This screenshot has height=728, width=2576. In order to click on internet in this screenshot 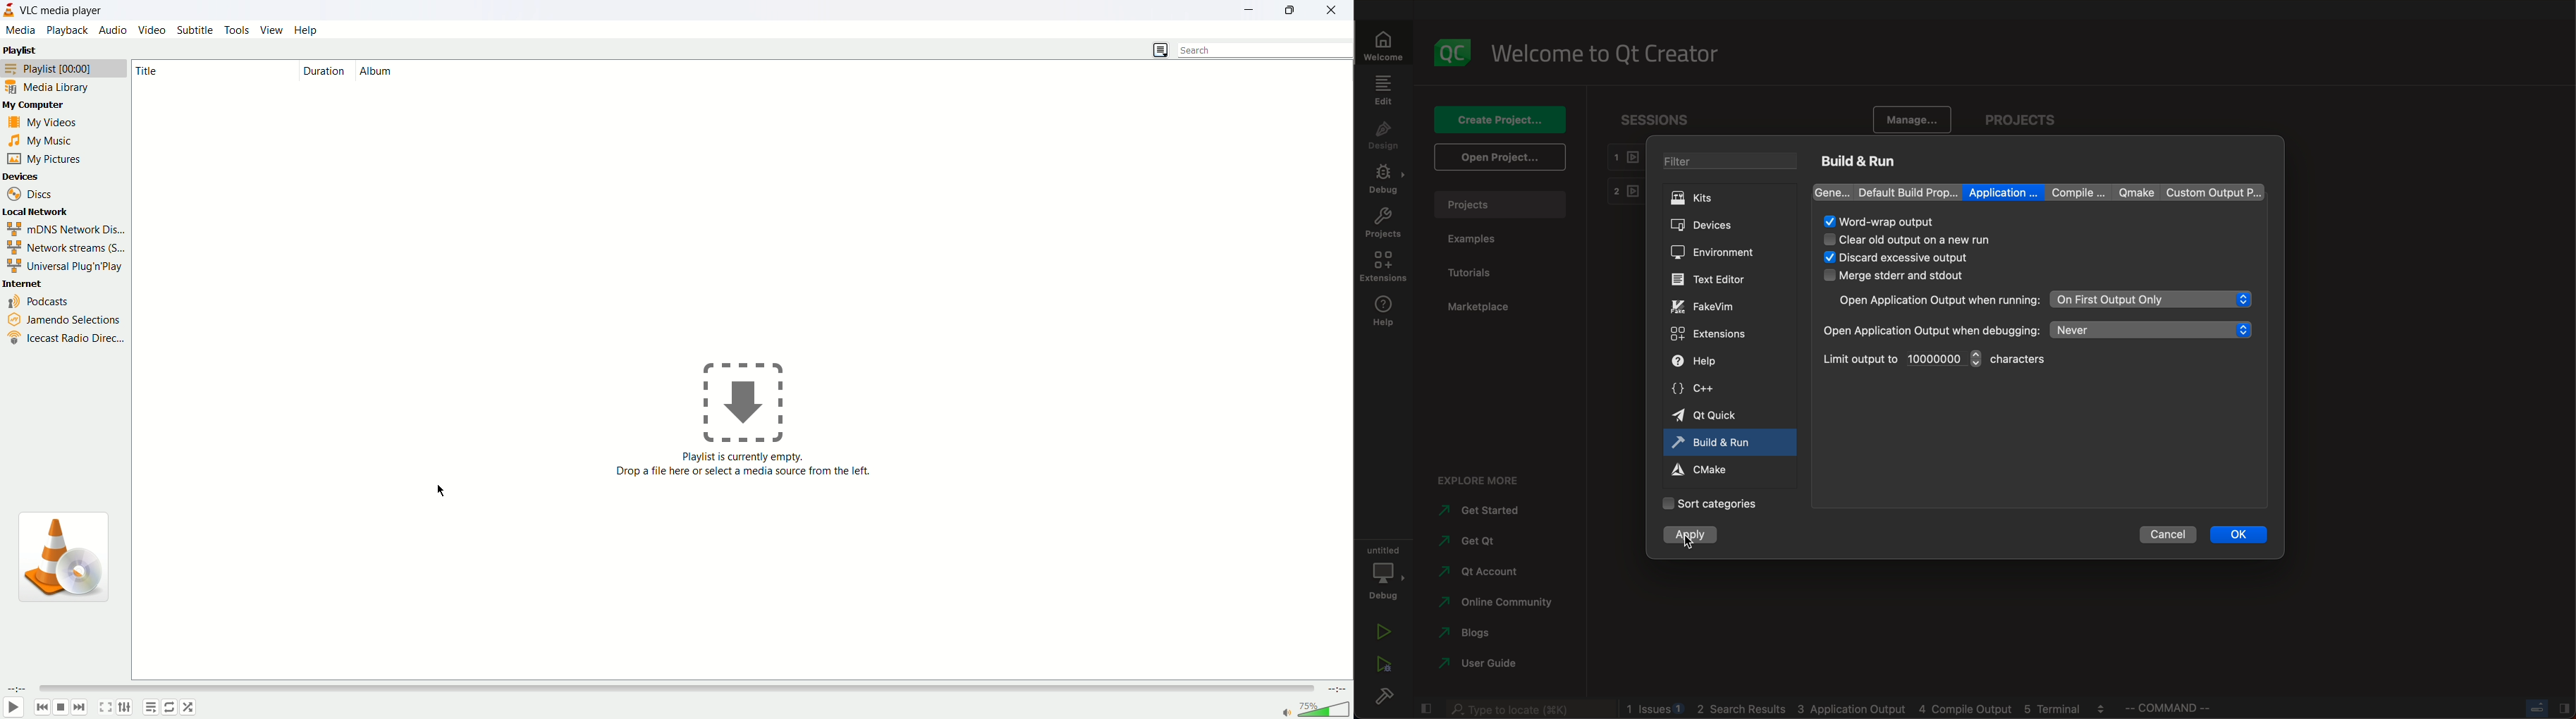, I will do `click(28, 285)`.